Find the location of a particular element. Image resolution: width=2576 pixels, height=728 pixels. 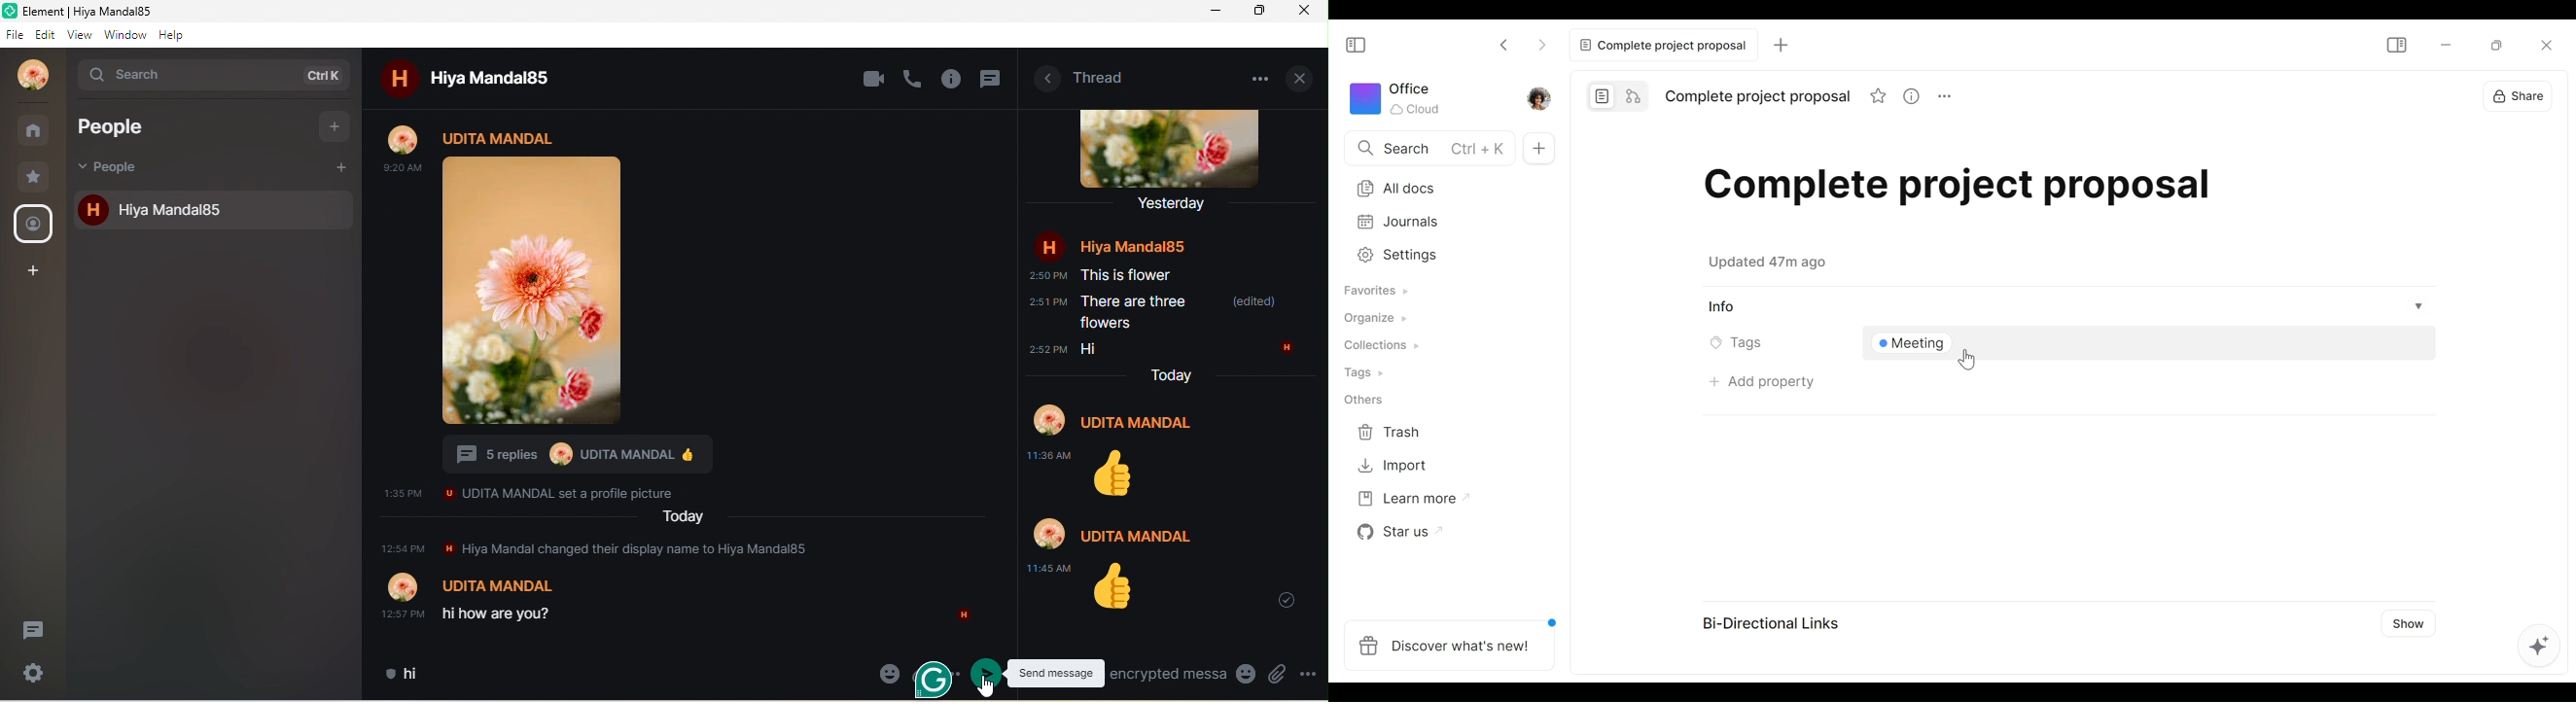

thread is located at coordinates (825, 144).